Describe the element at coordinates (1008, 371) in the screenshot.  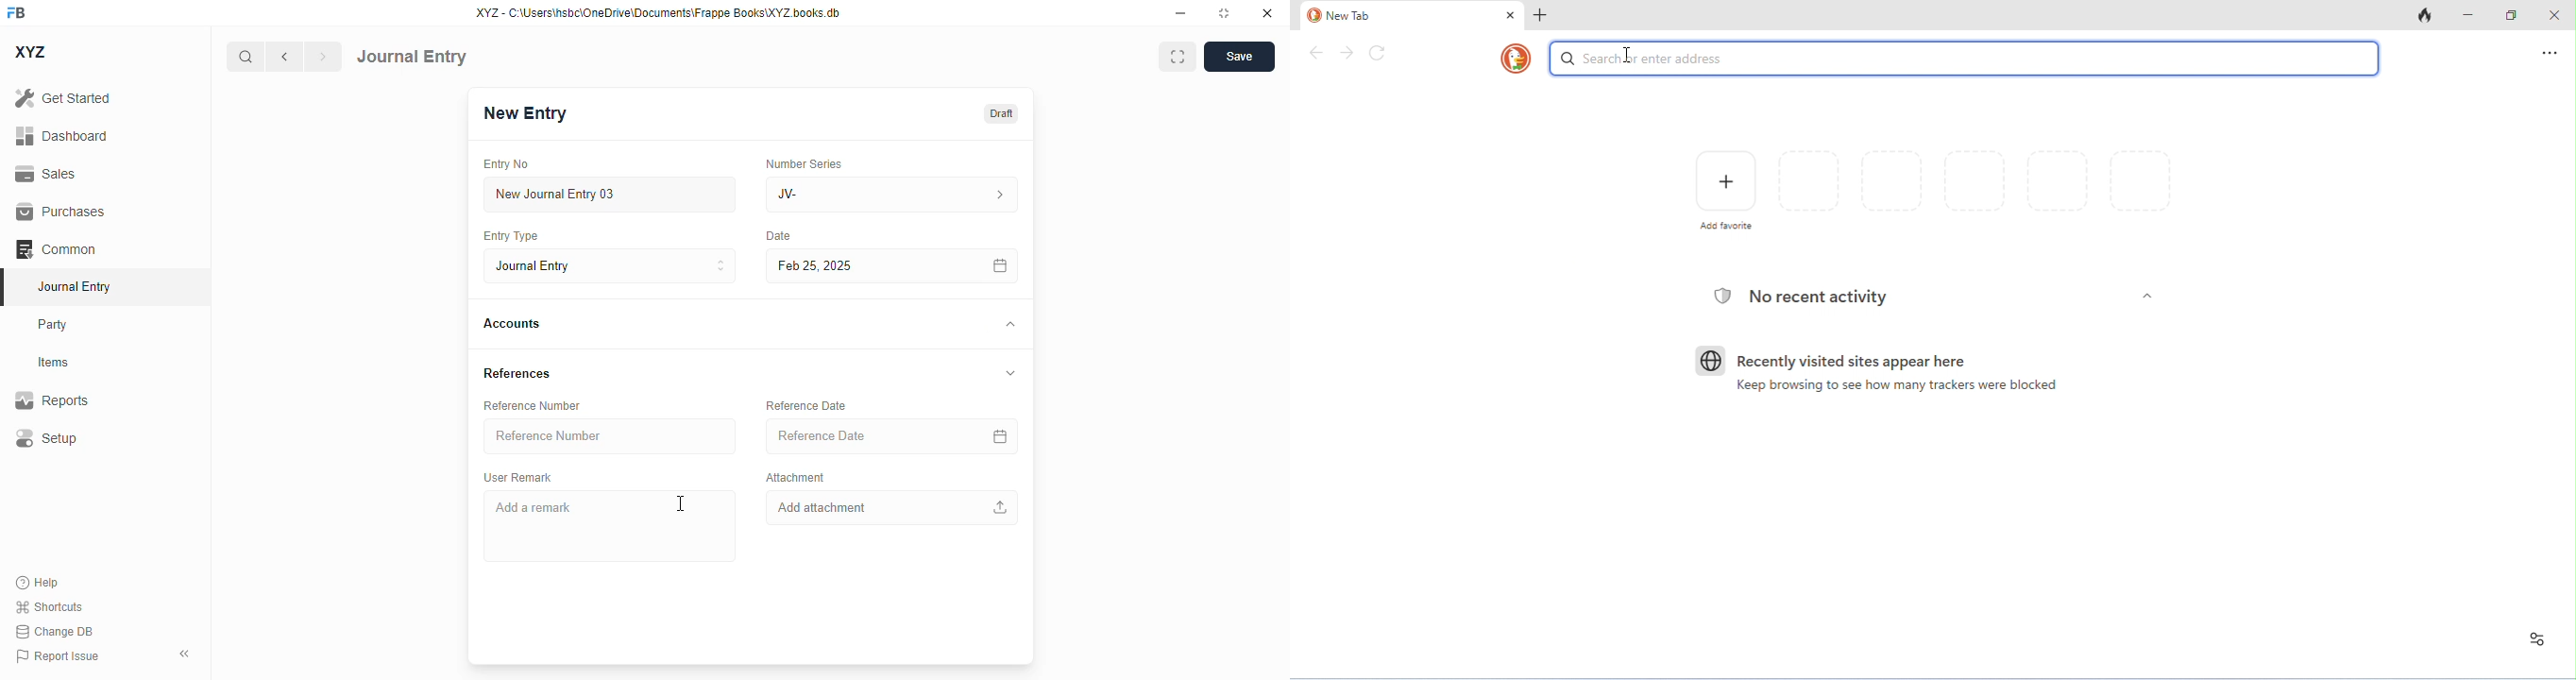
I see `toggle expand/collapse` at that location.